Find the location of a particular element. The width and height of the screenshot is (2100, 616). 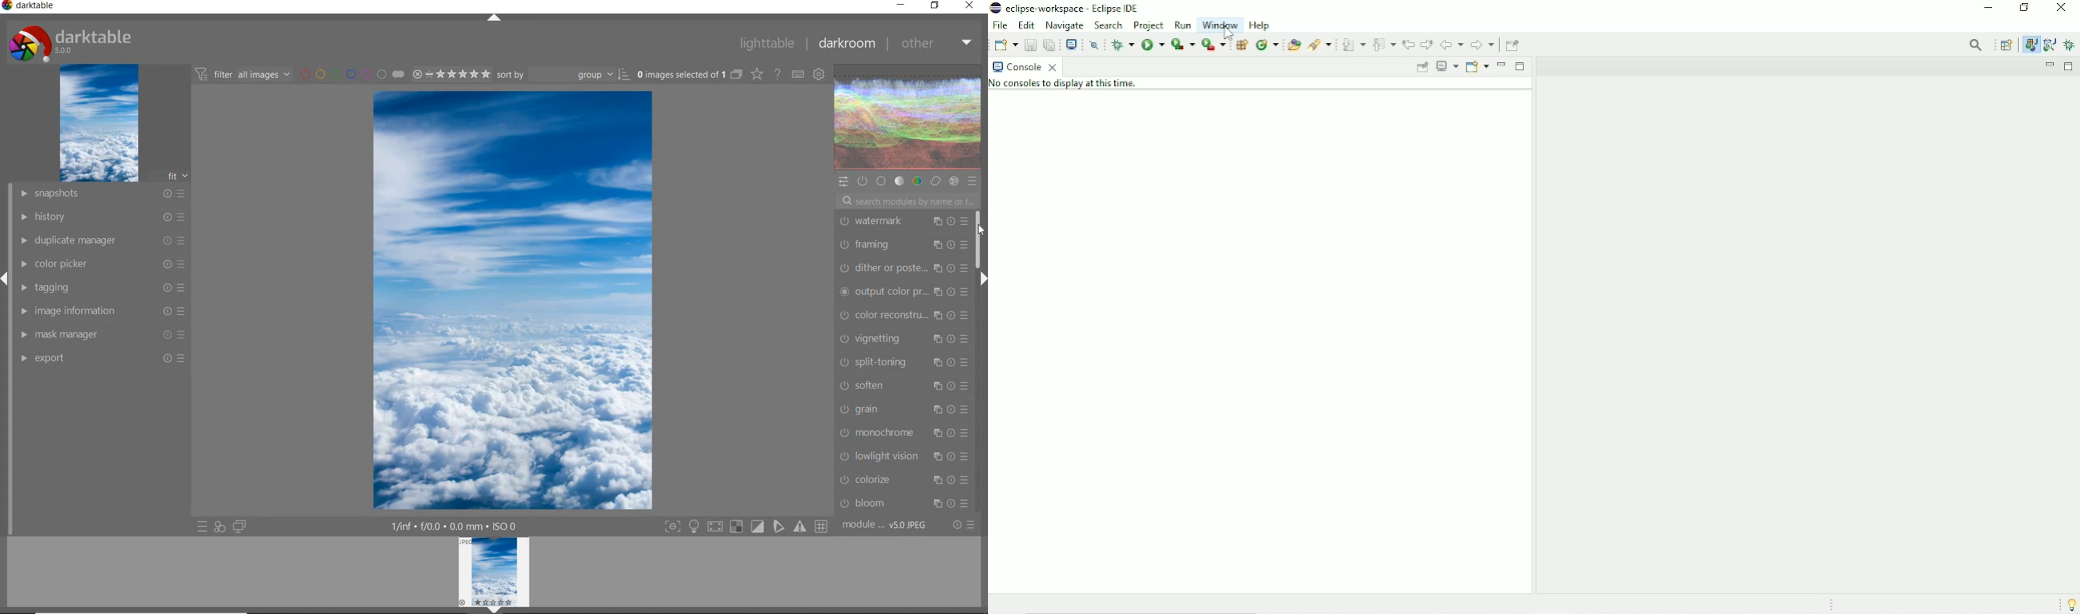

VIGNETTING is located at coordinates (903, 338).